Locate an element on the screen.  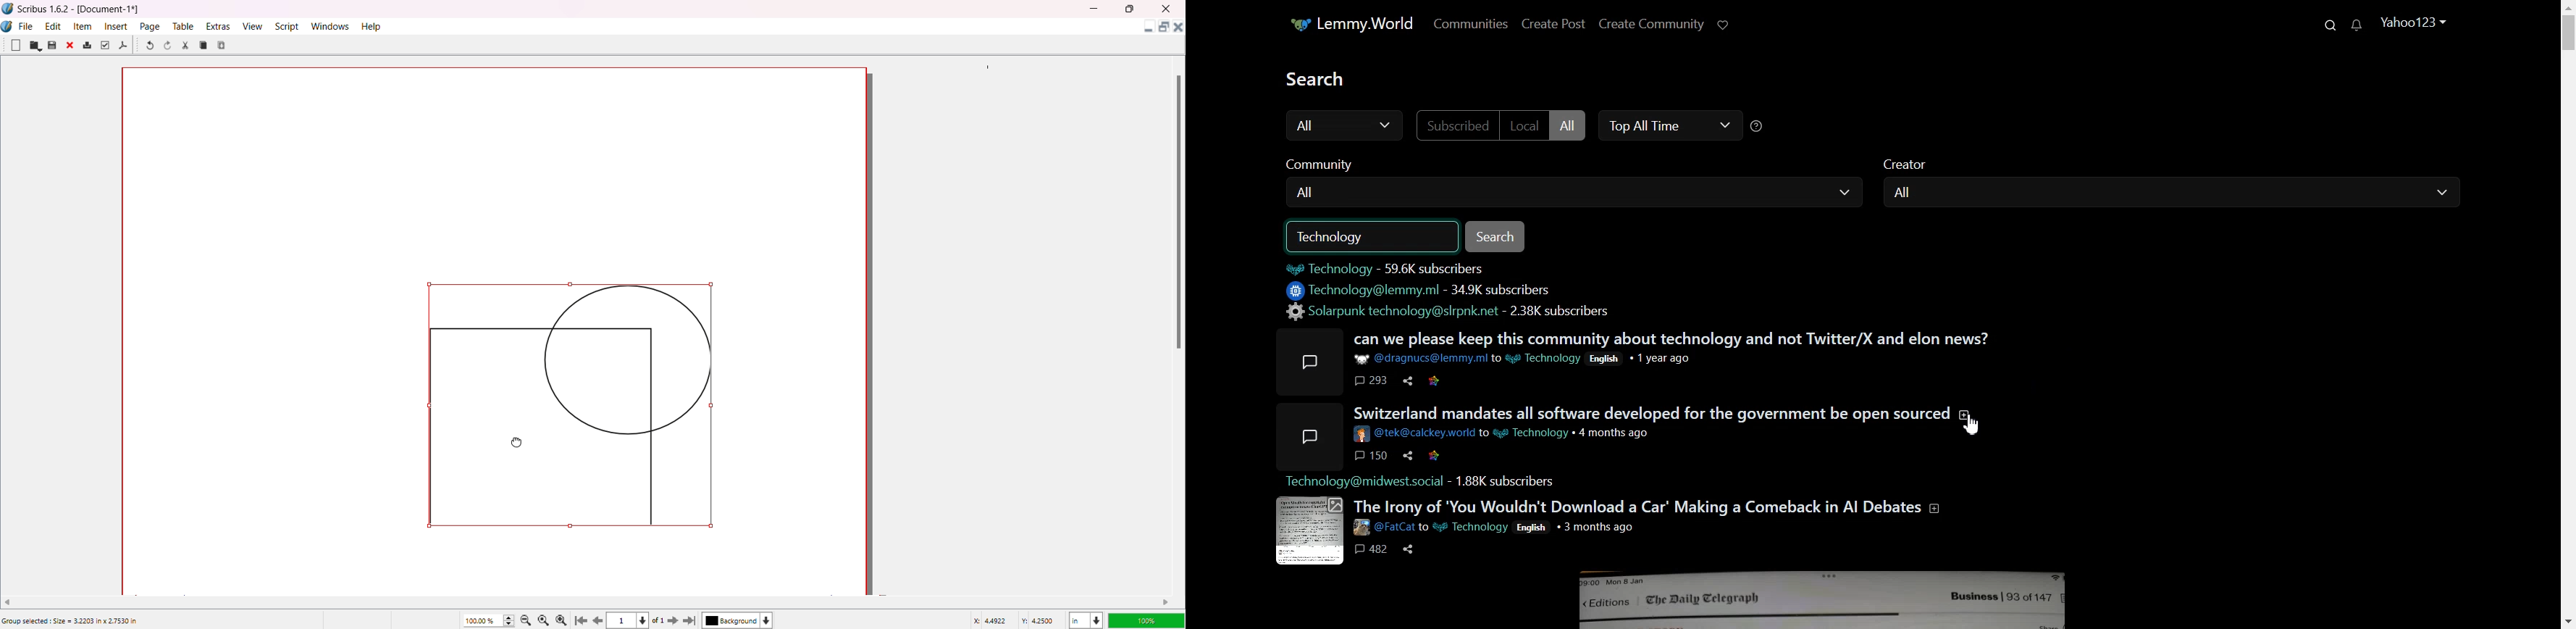
Group selected: Size = 3.2203 in x 2.7530 in is located at coordinates (72, 621).